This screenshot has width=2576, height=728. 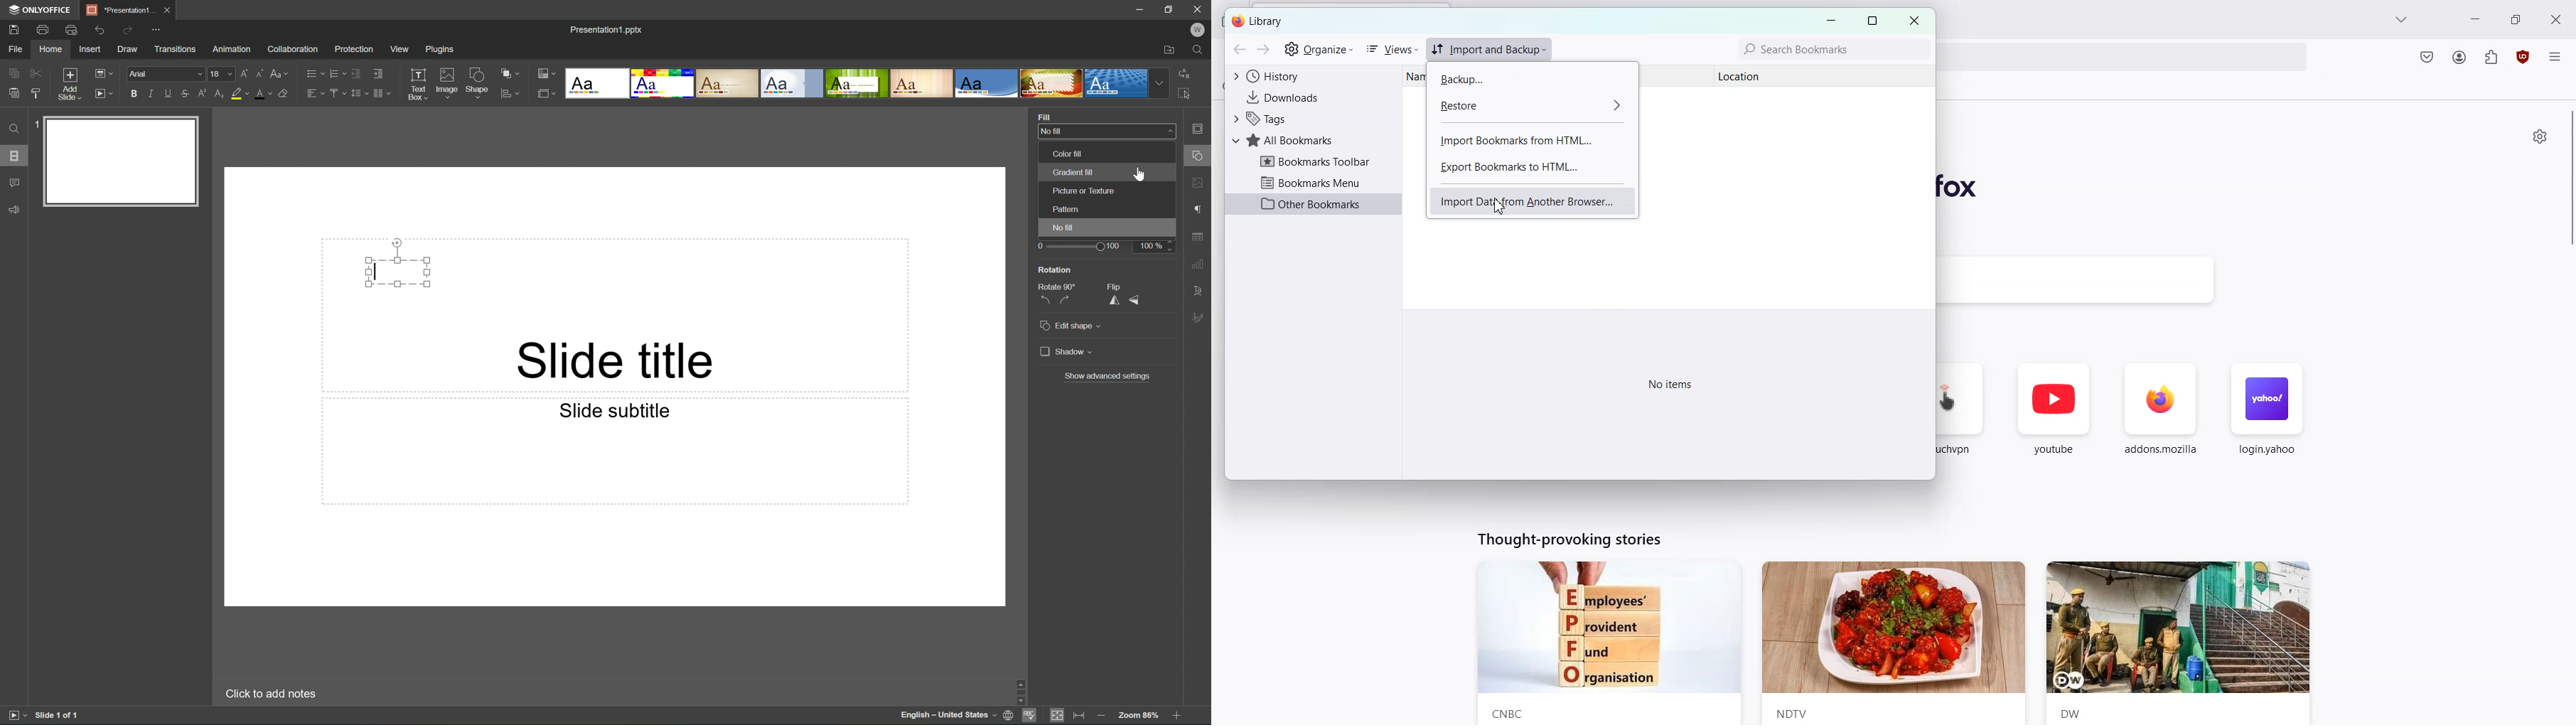 I want to click on Bookmarks Toolbar, so click(x=1315, y=162).